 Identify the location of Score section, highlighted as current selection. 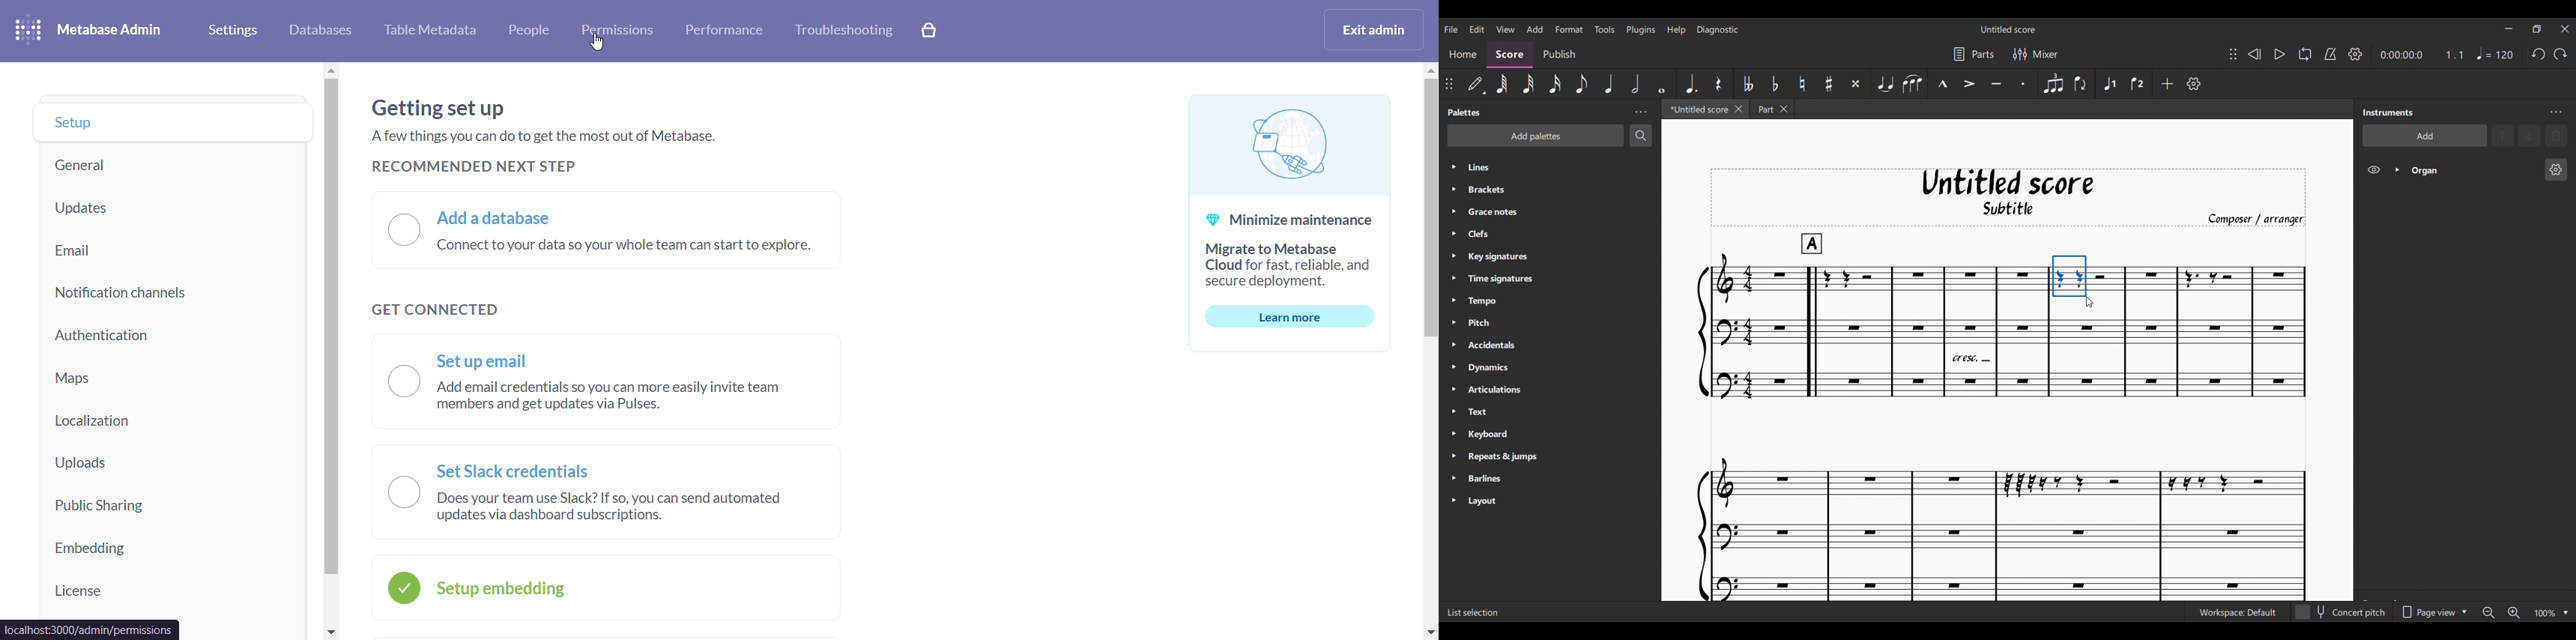
(1509, 55).